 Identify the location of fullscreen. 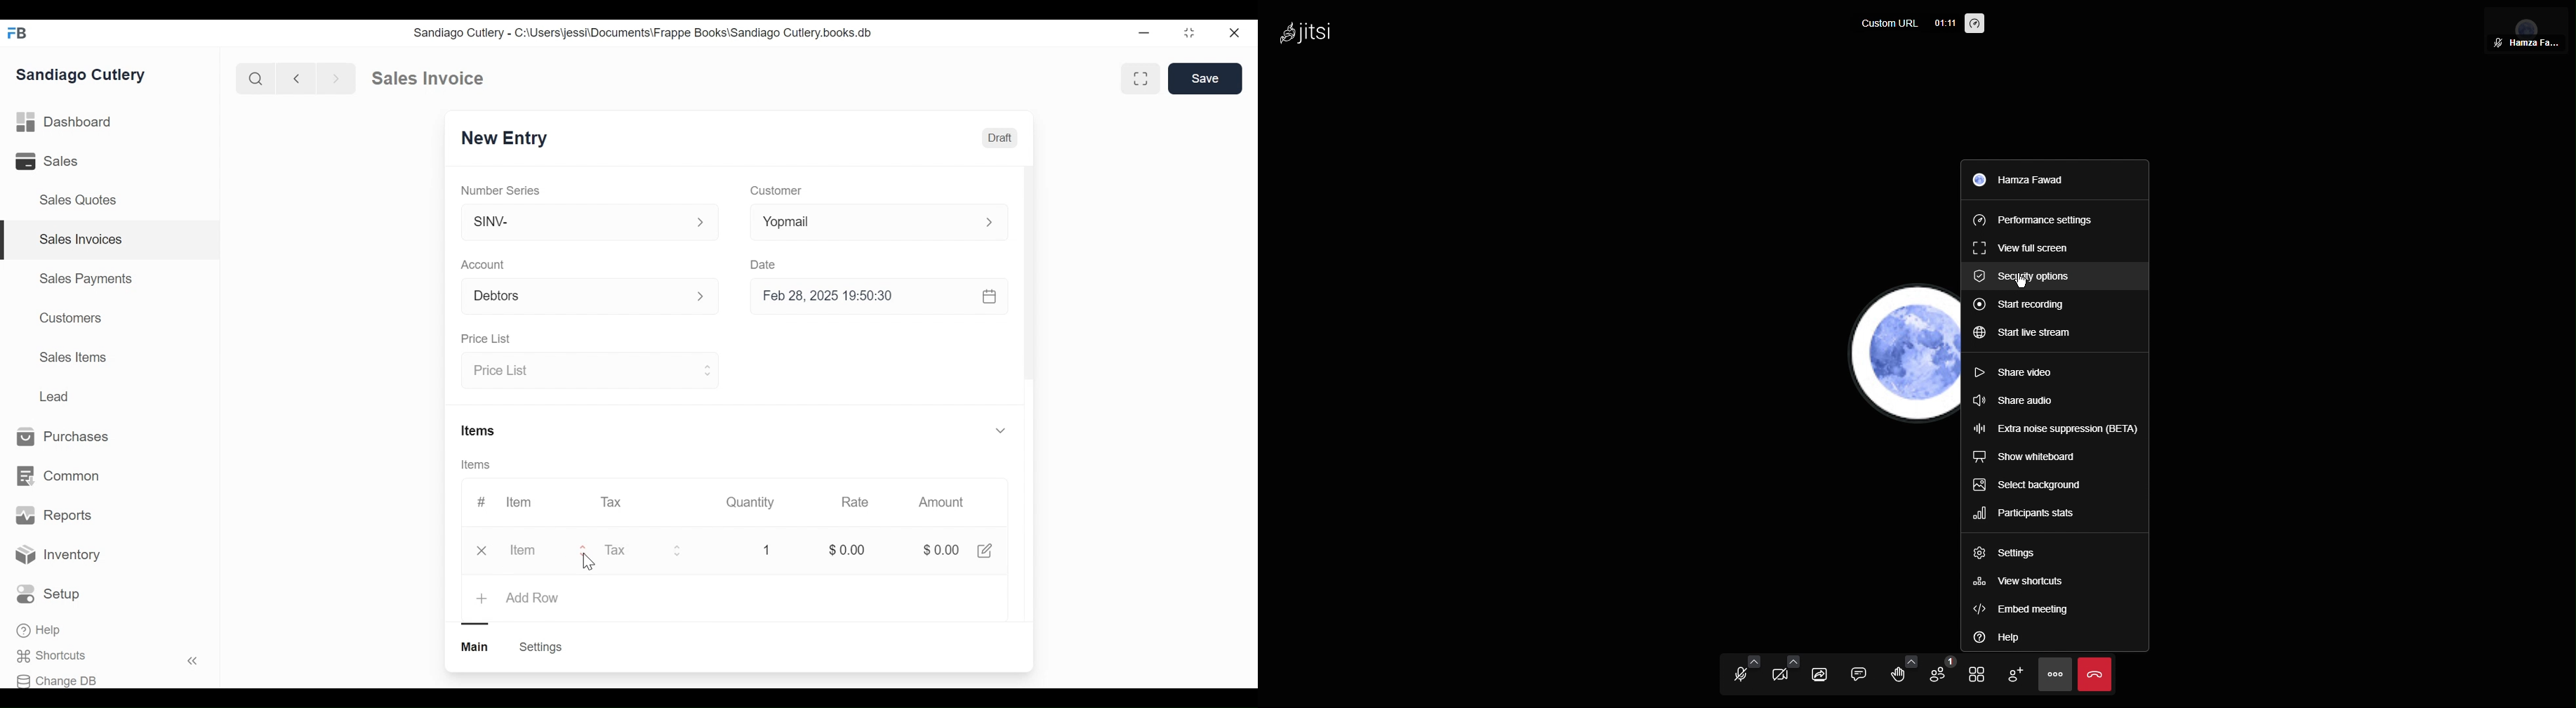
(1143, 78).